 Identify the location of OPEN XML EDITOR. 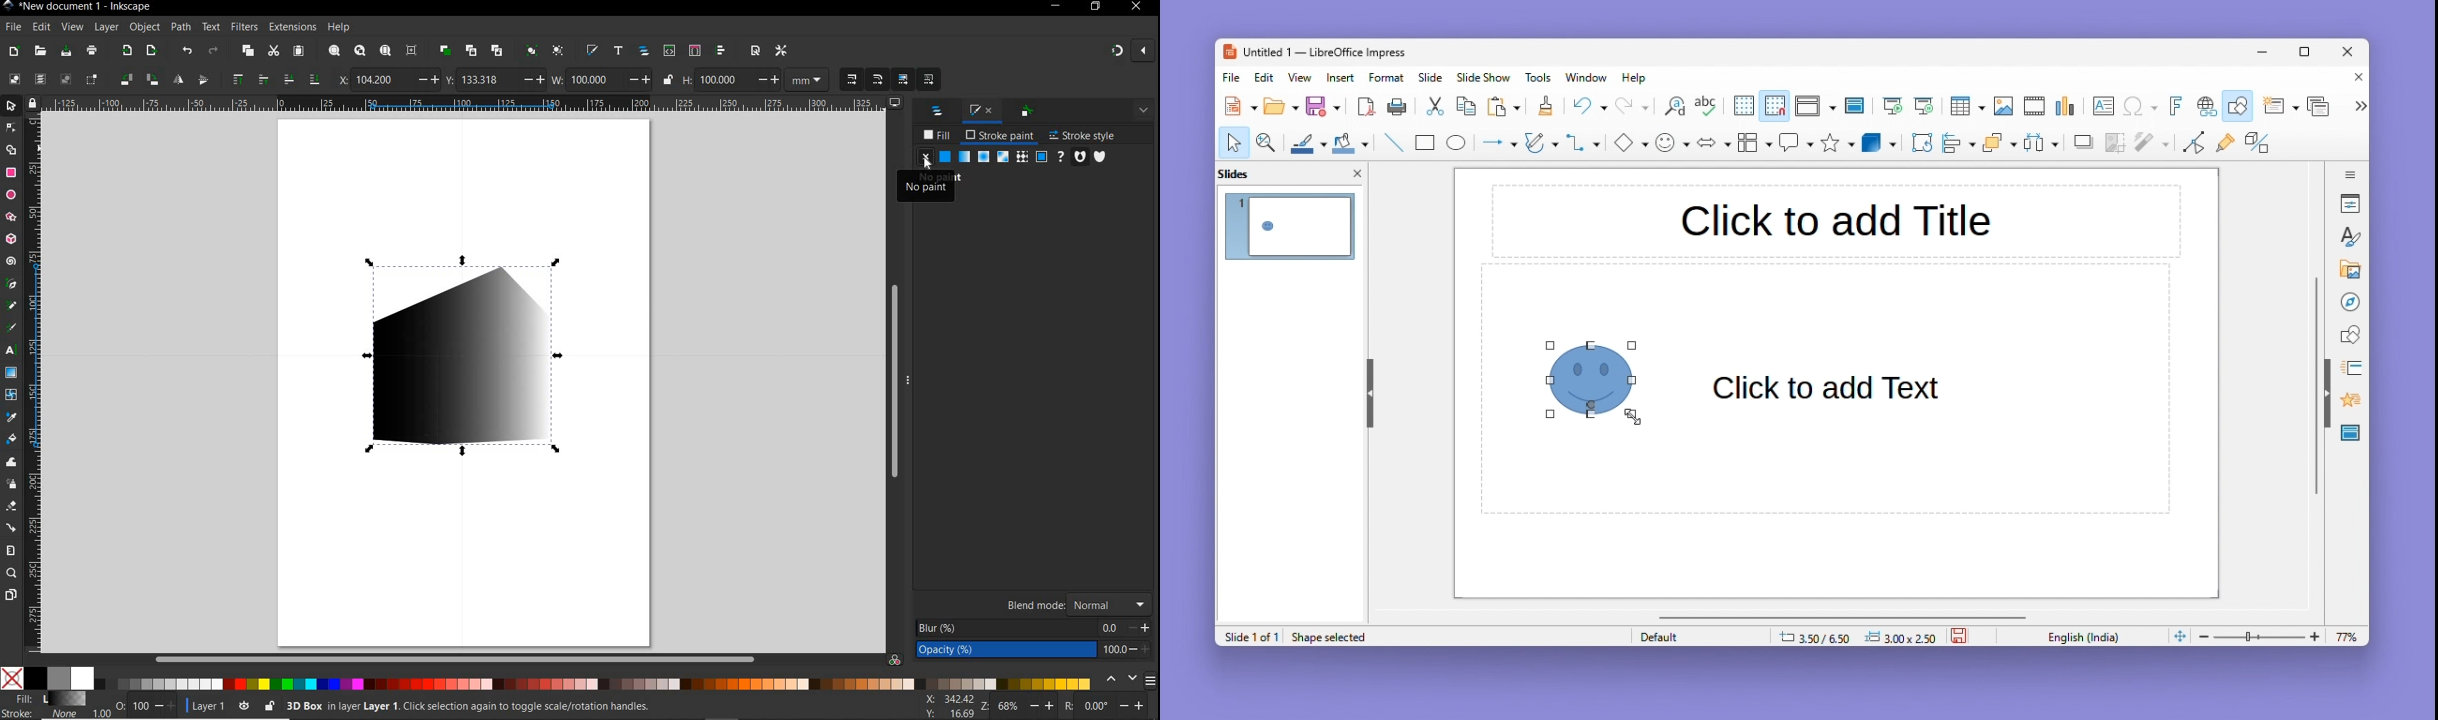
(671, 50).